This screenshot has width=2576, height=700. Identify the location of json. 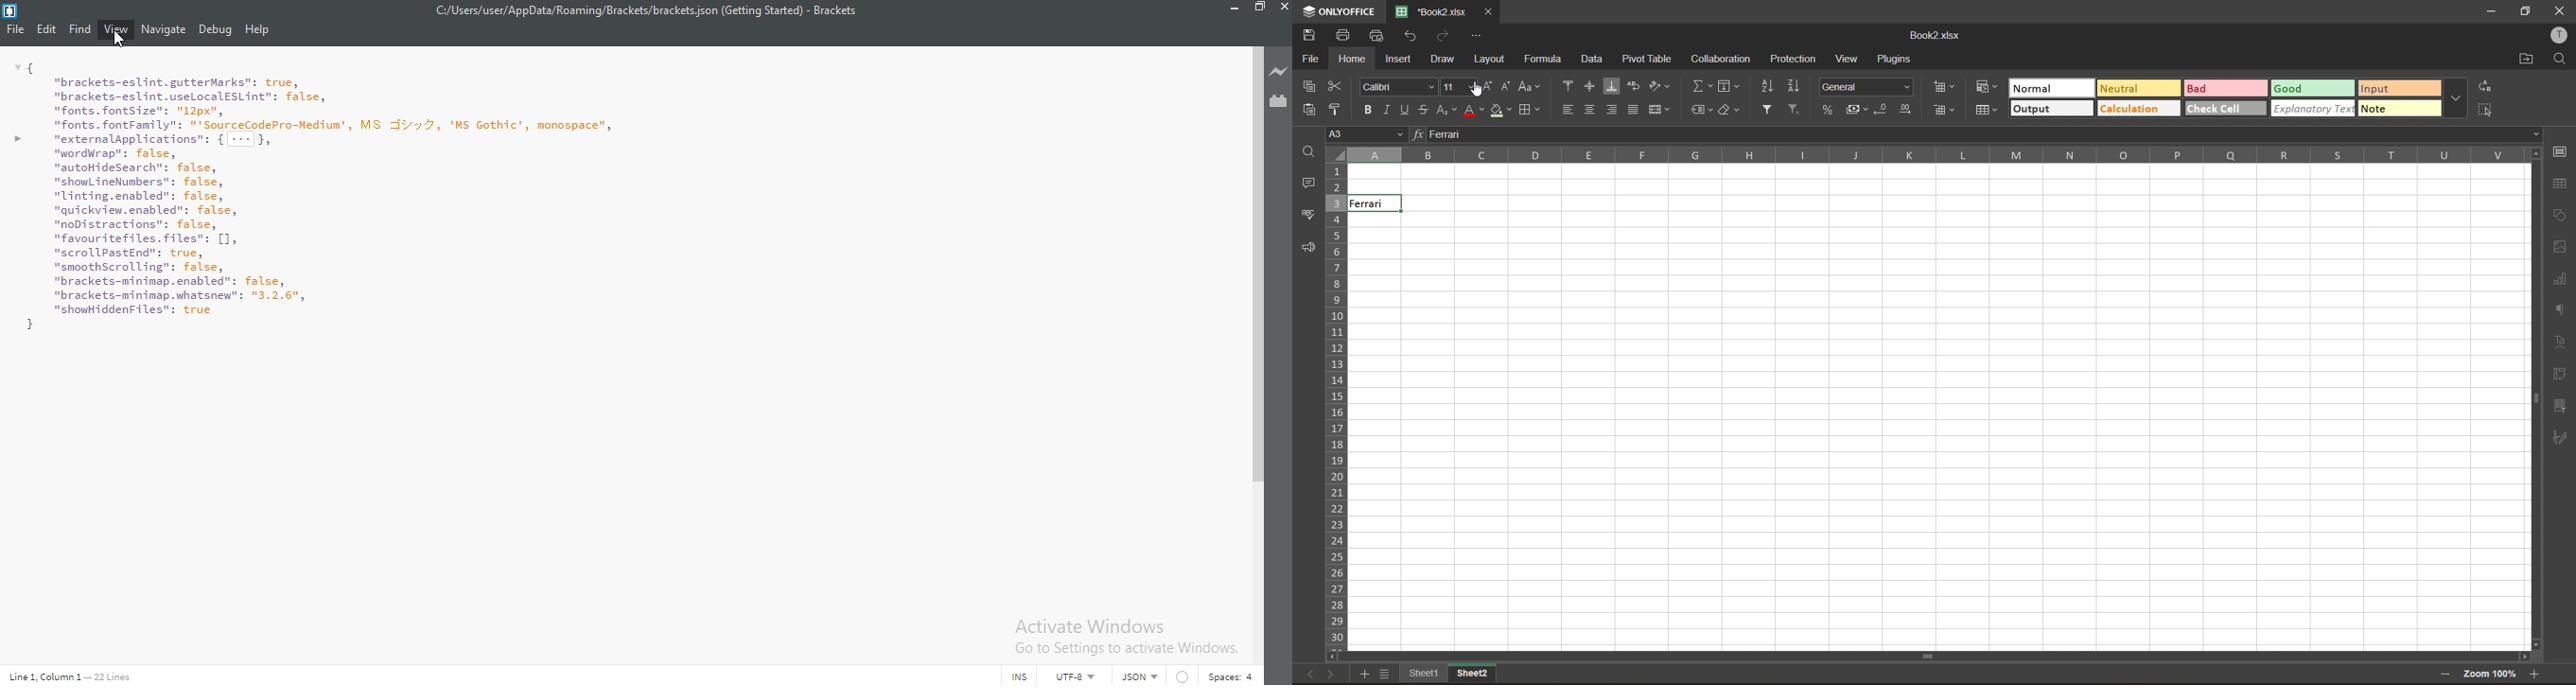
(1142, 675).